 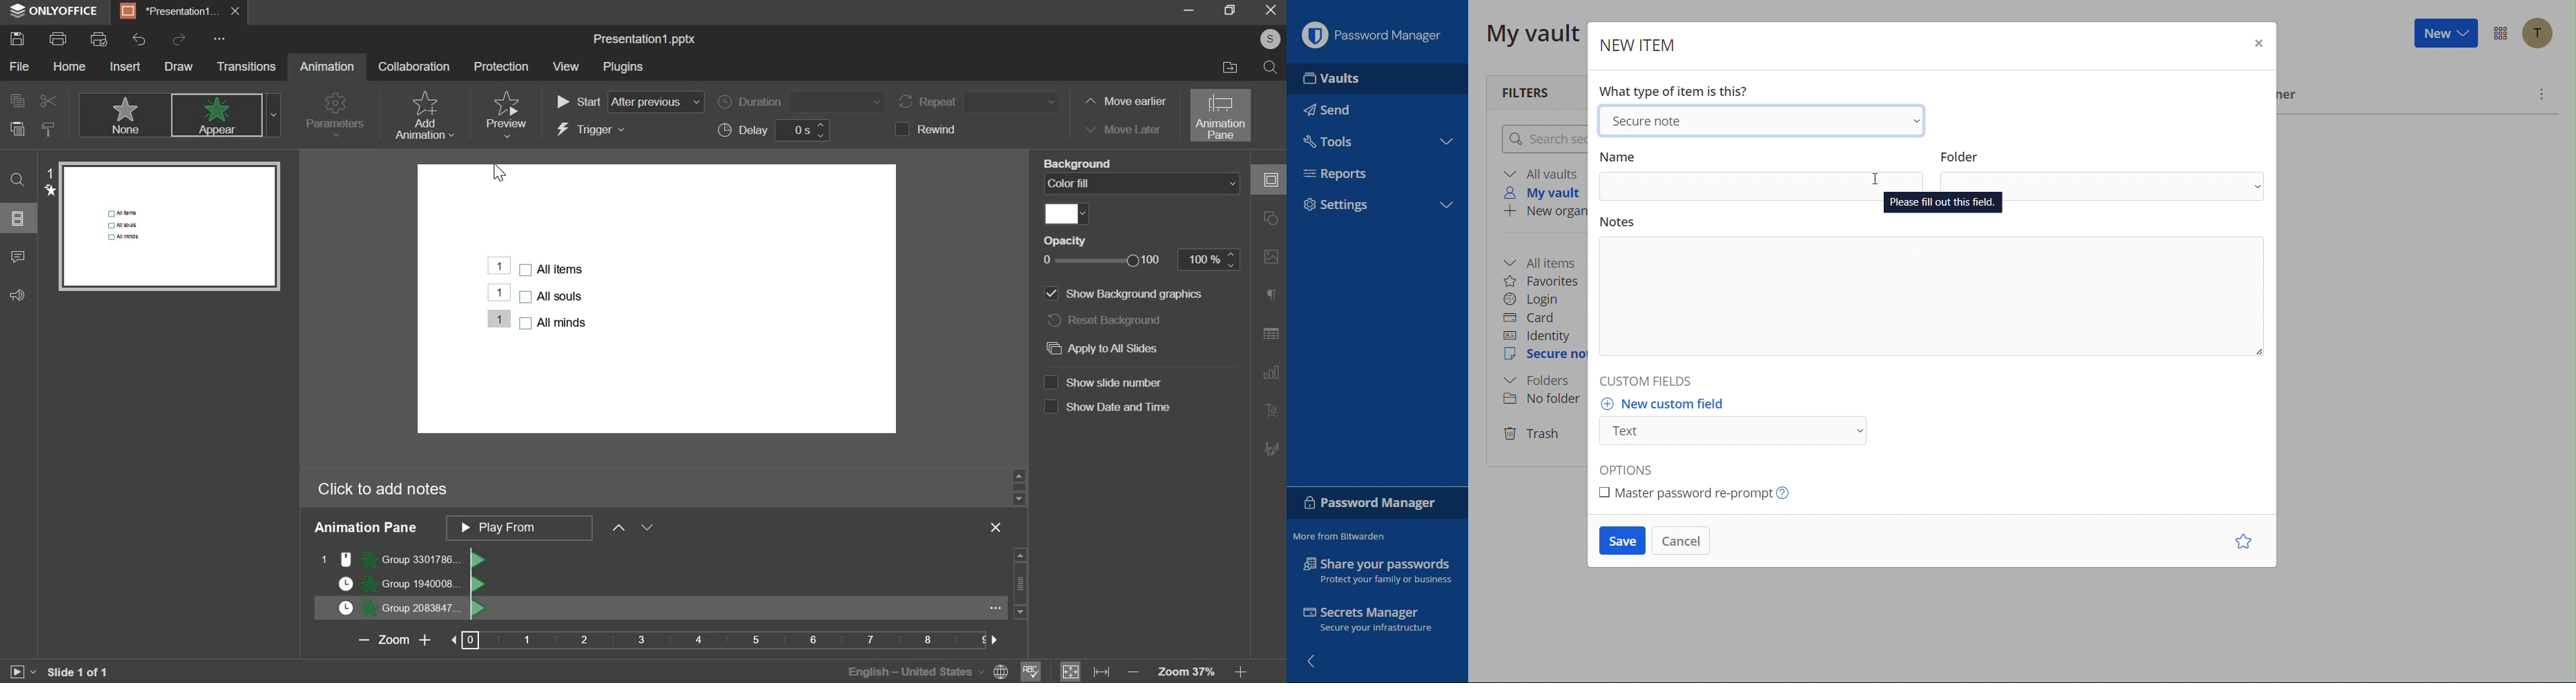 What do you see at coordinates (401, 608) in the screenshot?
I see `animation 3` at bounding box center [401, 608].